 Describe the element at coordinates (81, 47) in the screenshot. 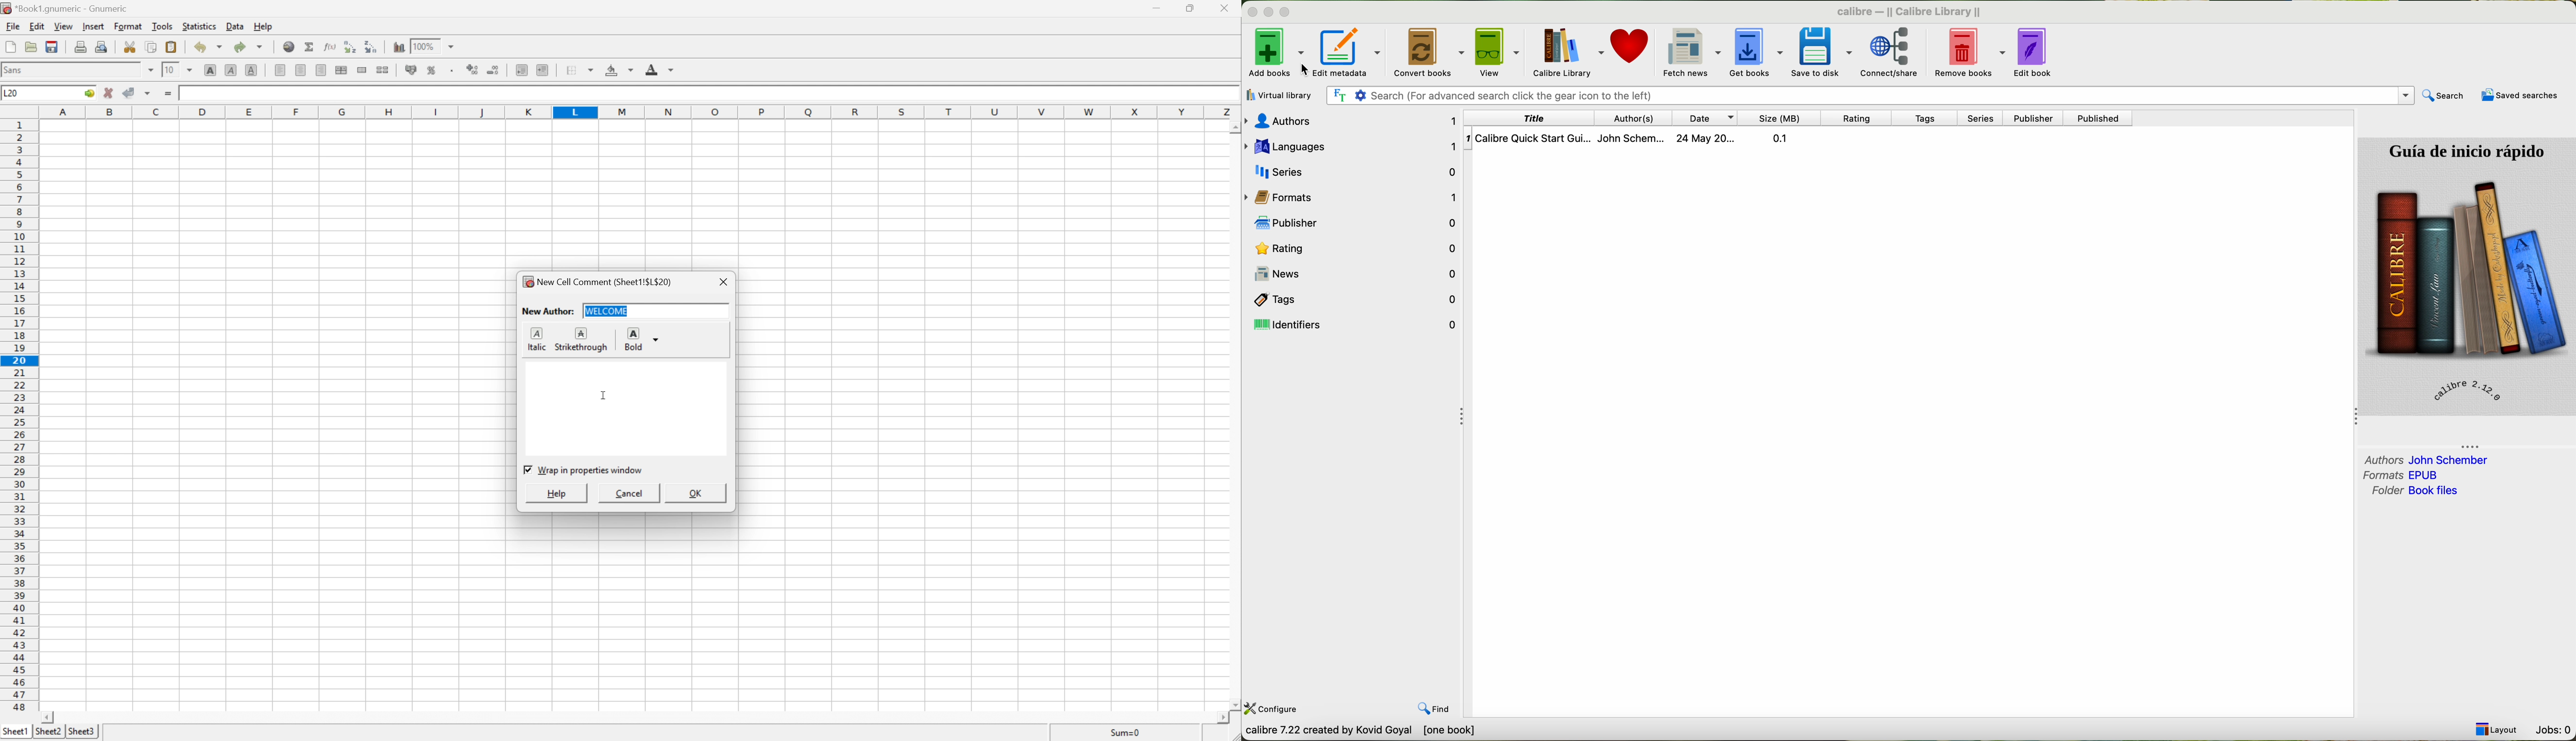

I see `Print current file` at that location.